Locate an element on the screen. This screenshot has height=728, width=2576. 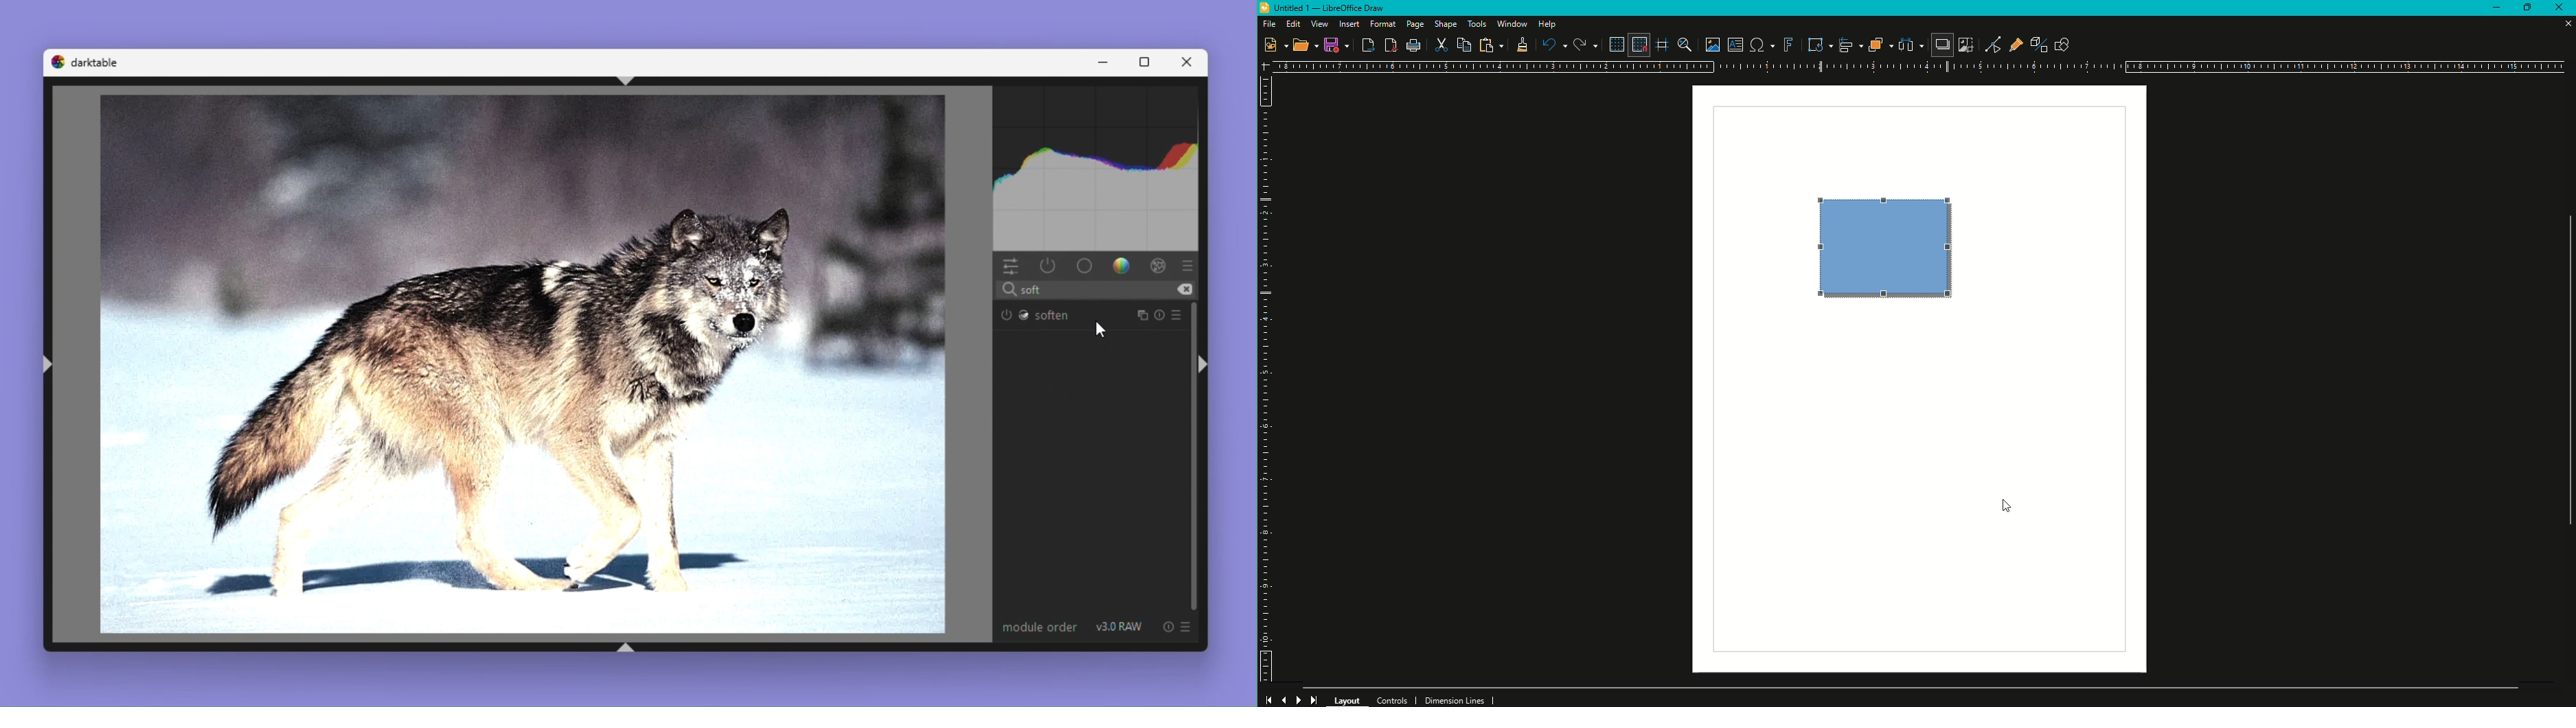
Colour  is located at coordinates (1123, 266).